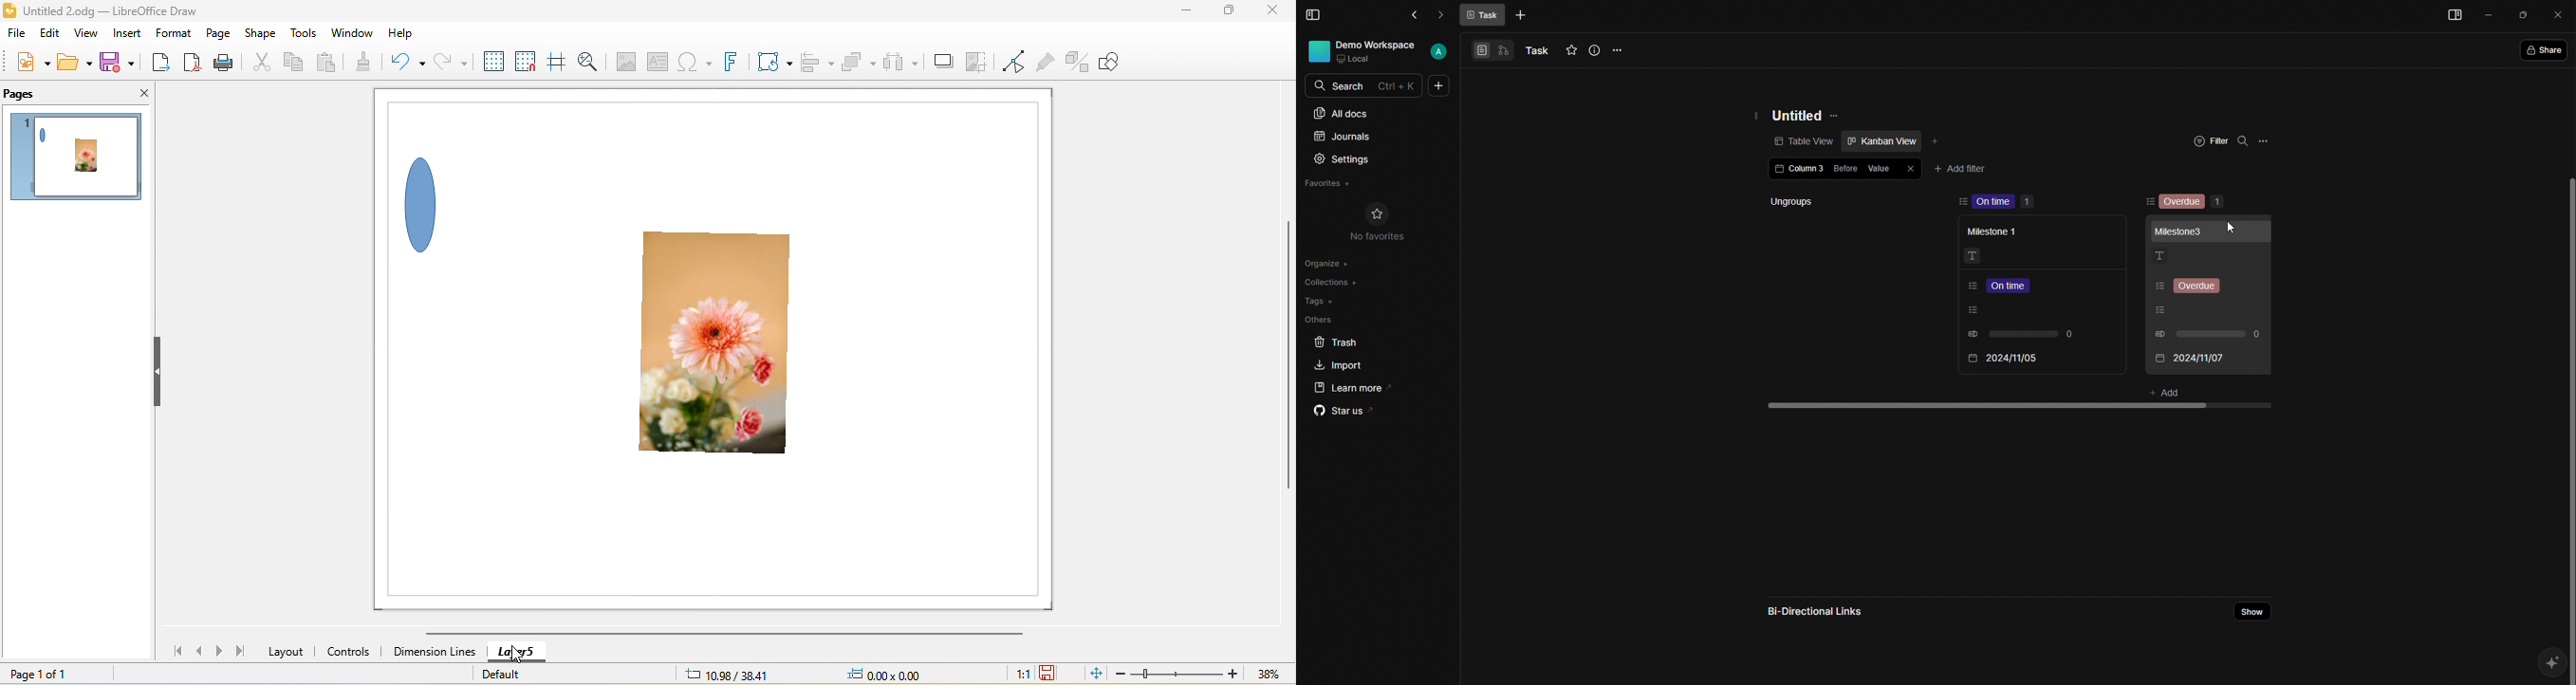  I want to click on Forward, so click(1439, 15).